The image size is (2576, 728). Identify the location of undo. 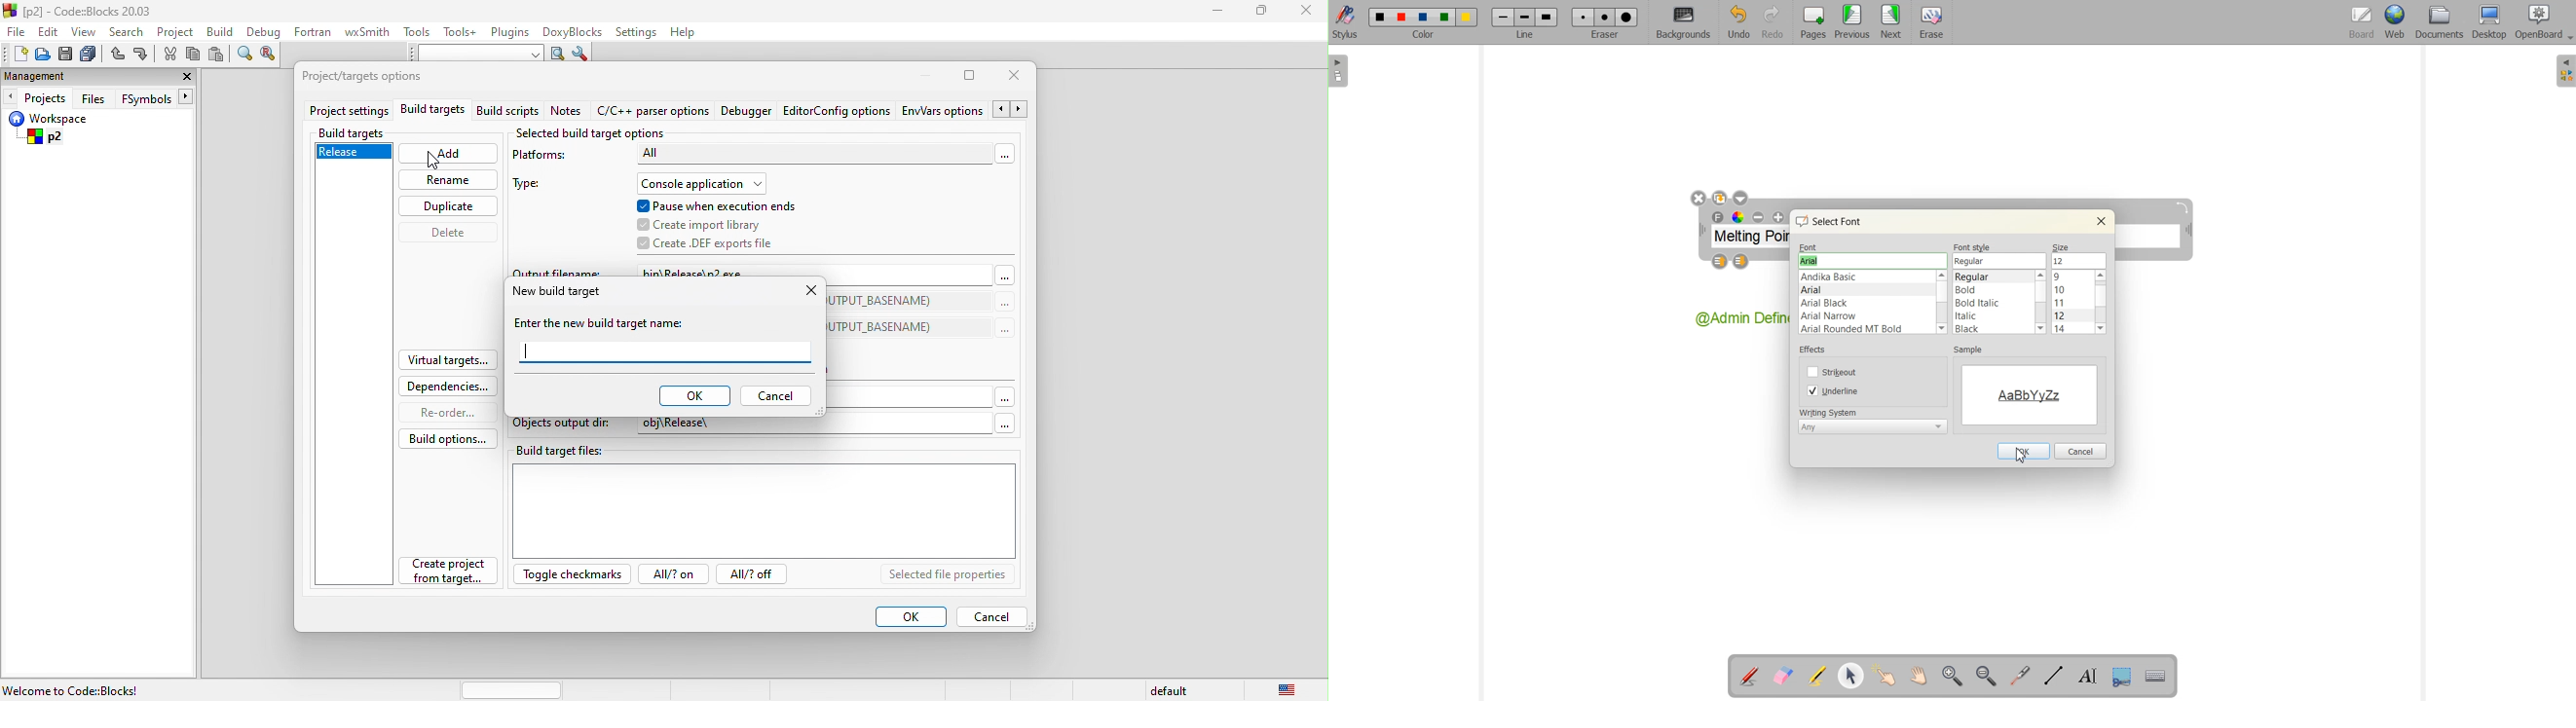
(117, 55).